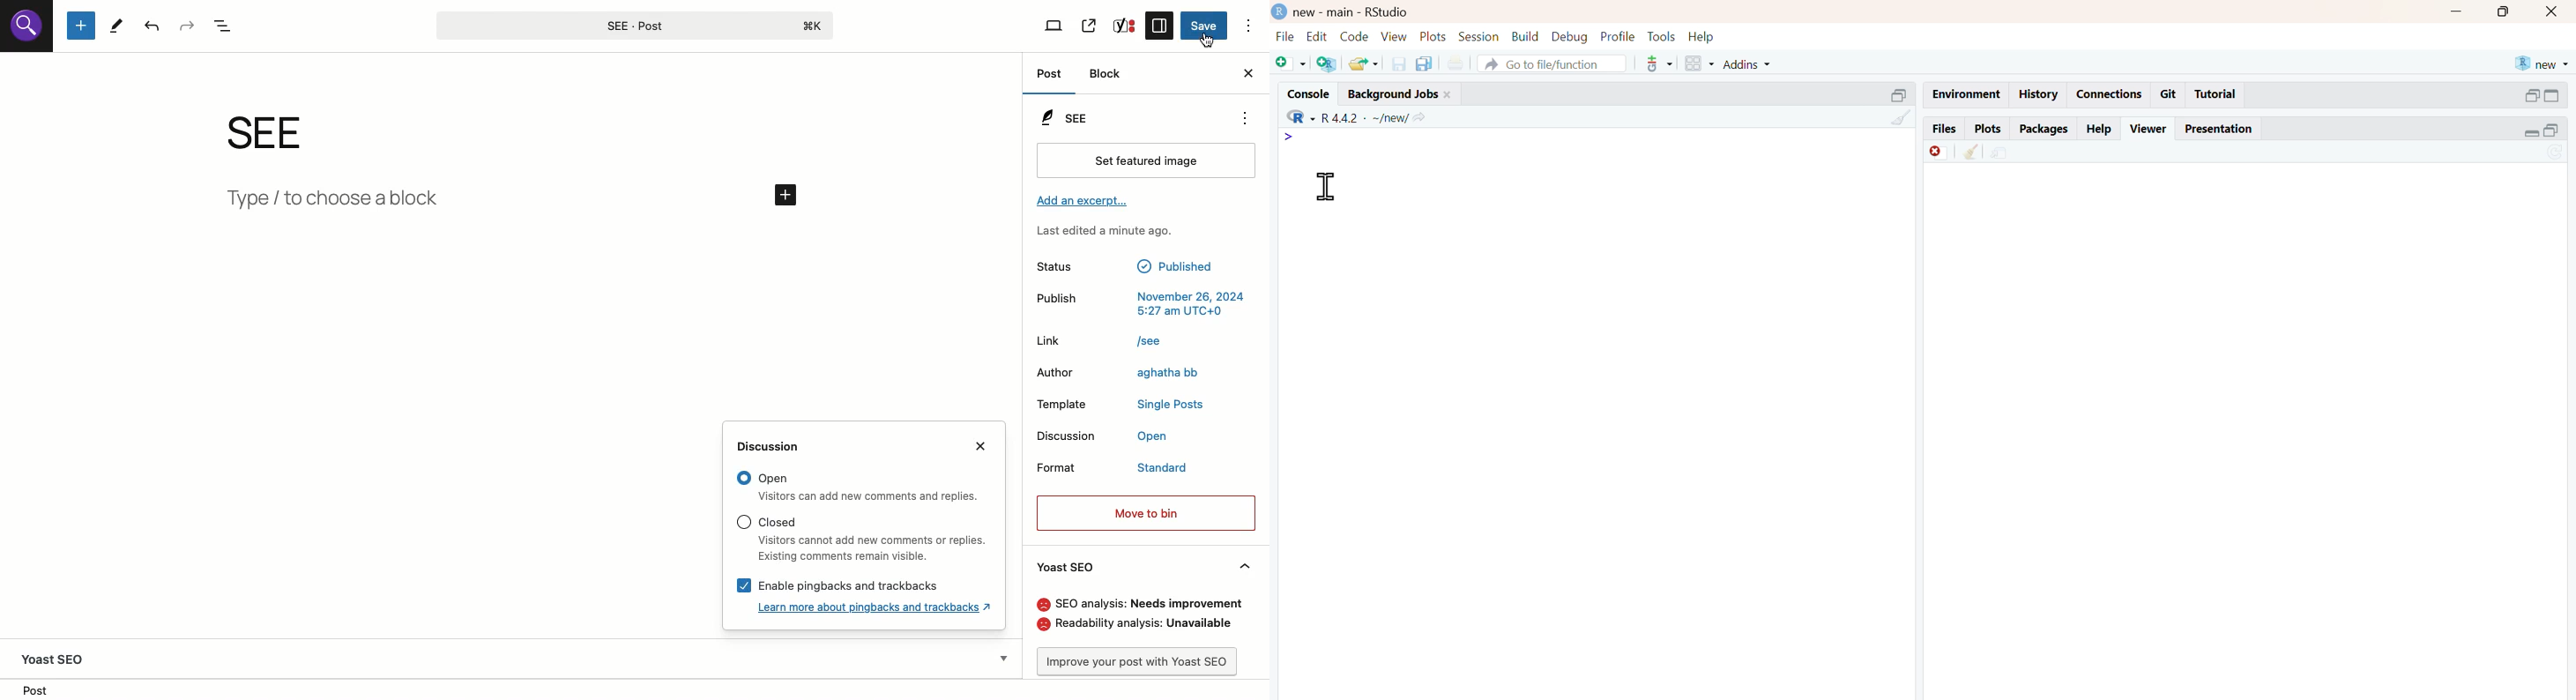 This screenshot has width=2576, height=700. Describe the element at coordinates (2552, 131) in the screenshot. I see `open in separate window` at that location.